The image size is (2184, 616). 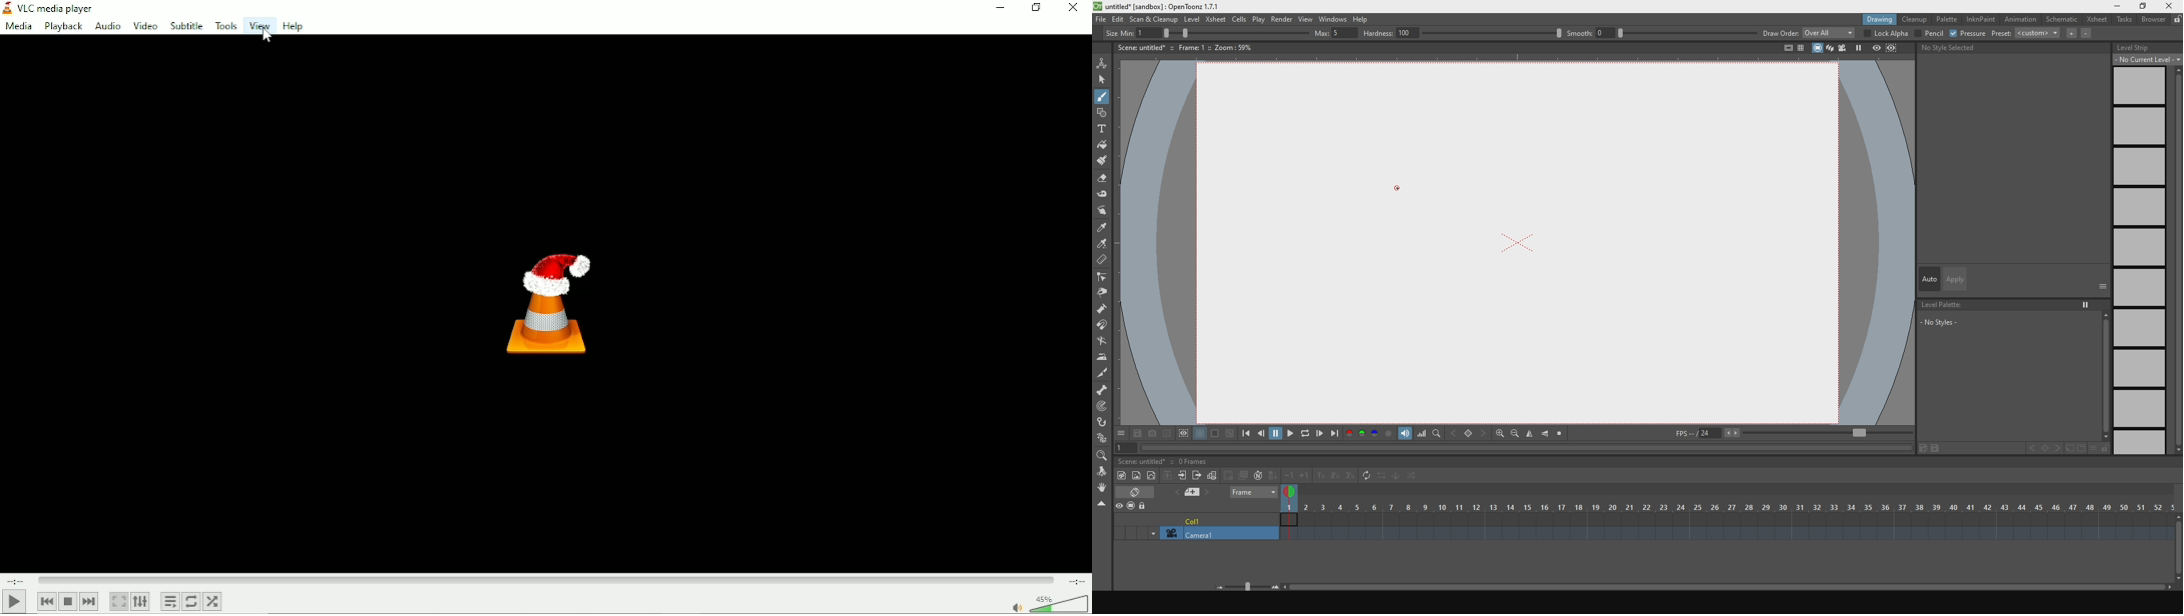 I want to click on Volume, so click(x=1048, y=603).